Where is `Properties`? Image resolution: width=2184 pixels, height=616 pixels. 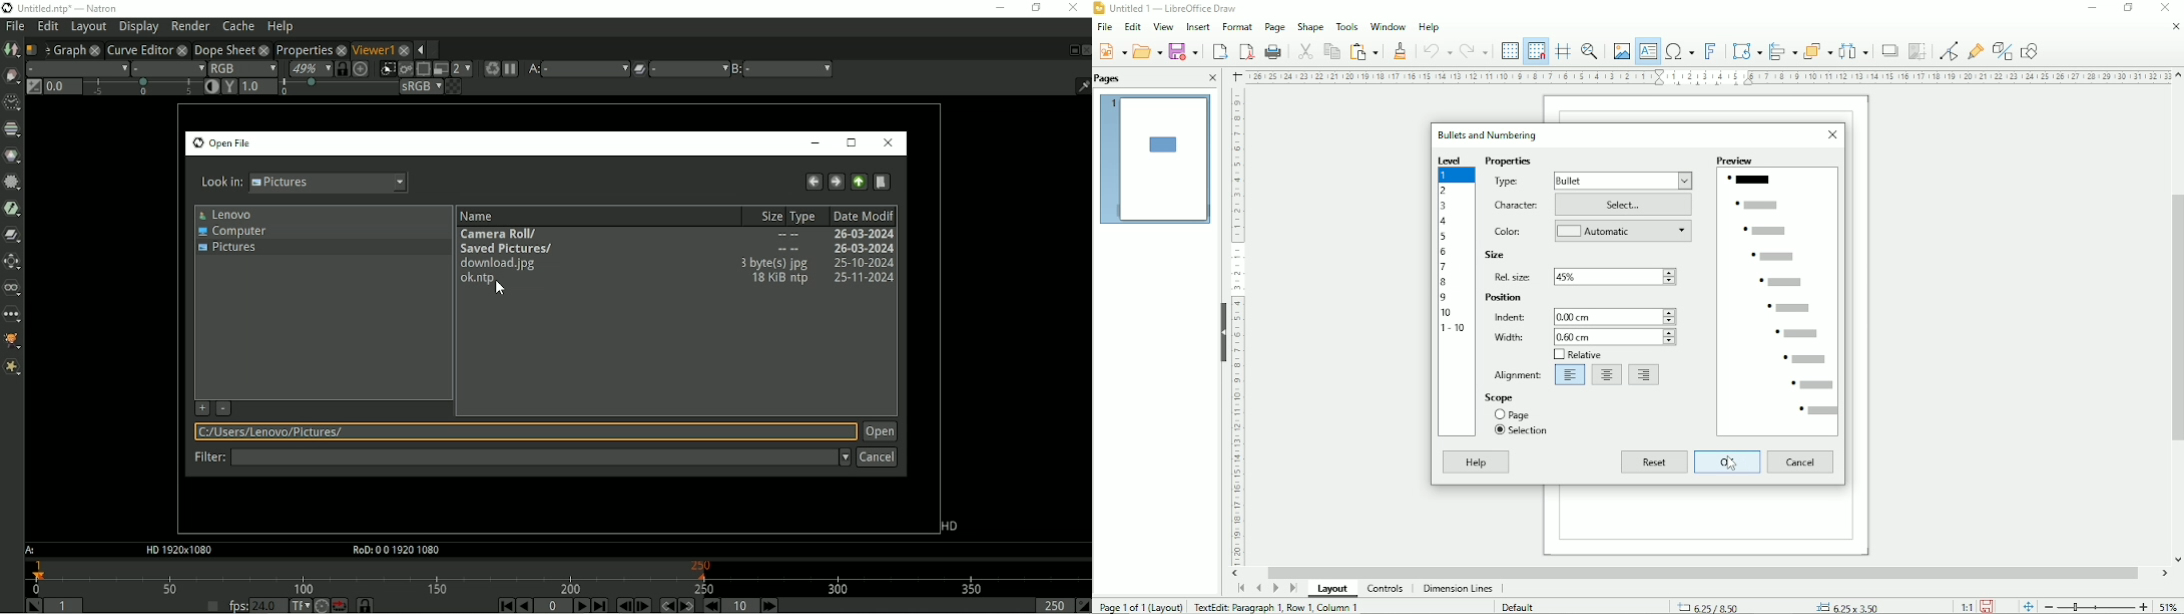 Properties is located at coordinates (1508, 162).